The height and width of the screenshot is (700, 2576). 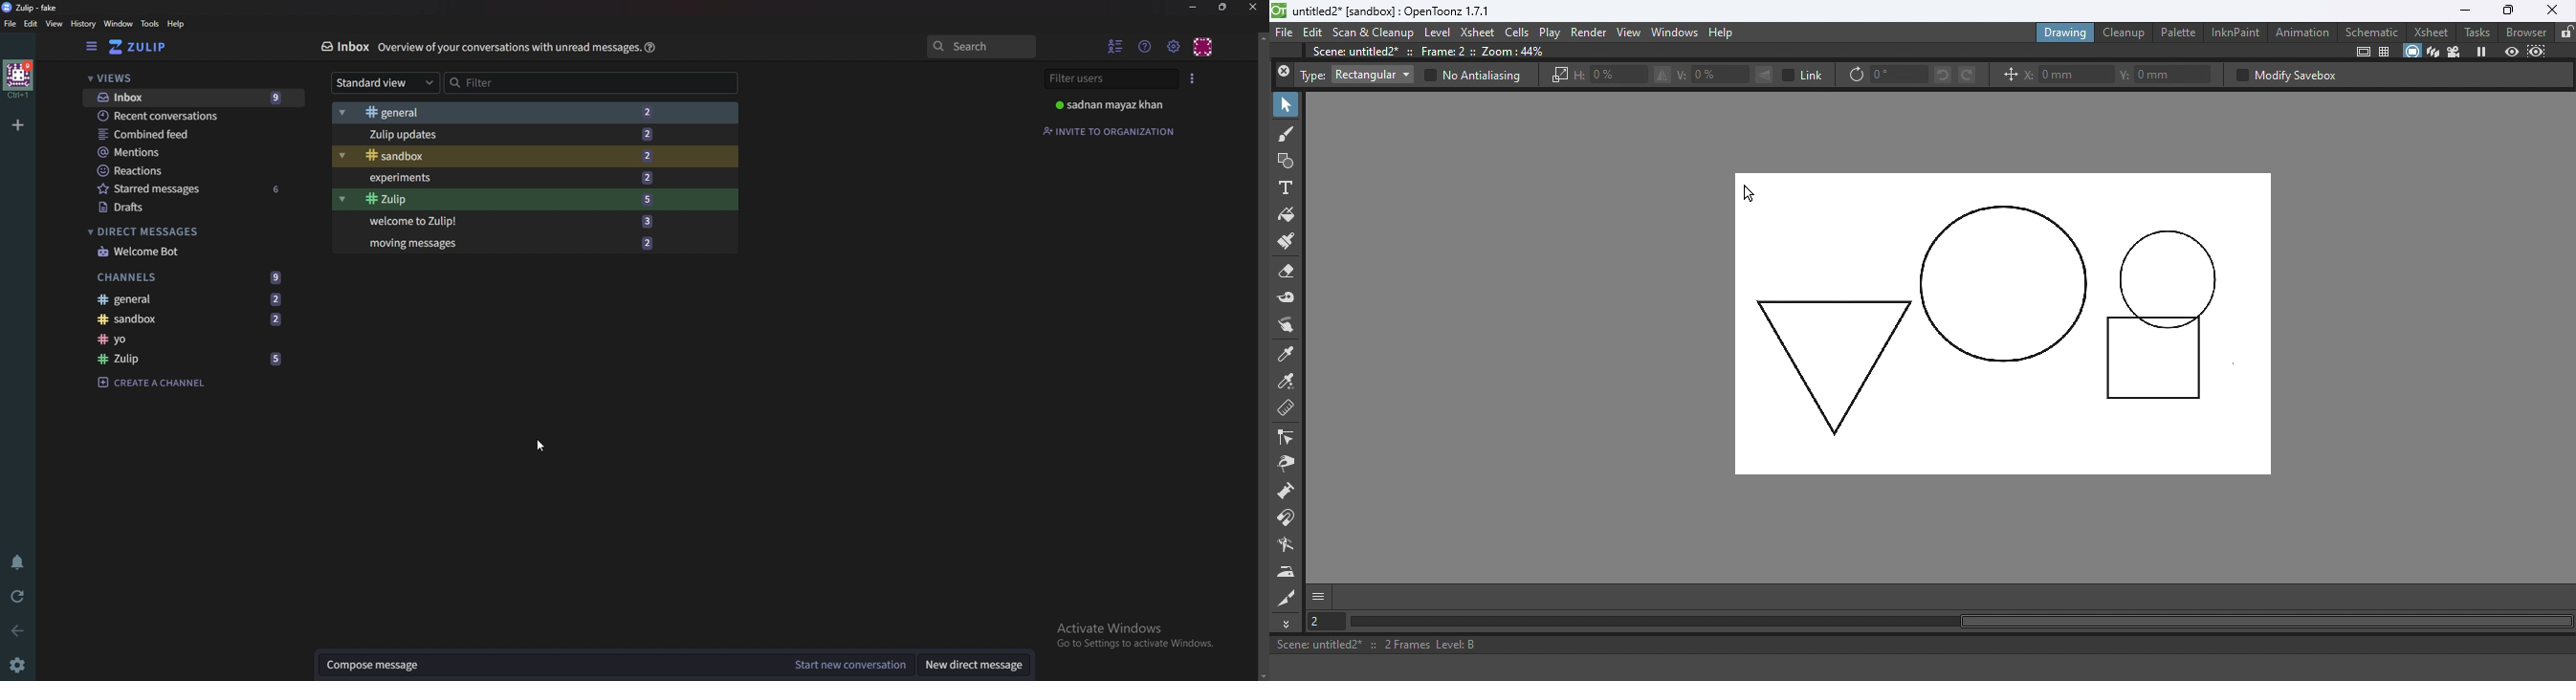 I want to click on Filter, so click(x=528, y=83).